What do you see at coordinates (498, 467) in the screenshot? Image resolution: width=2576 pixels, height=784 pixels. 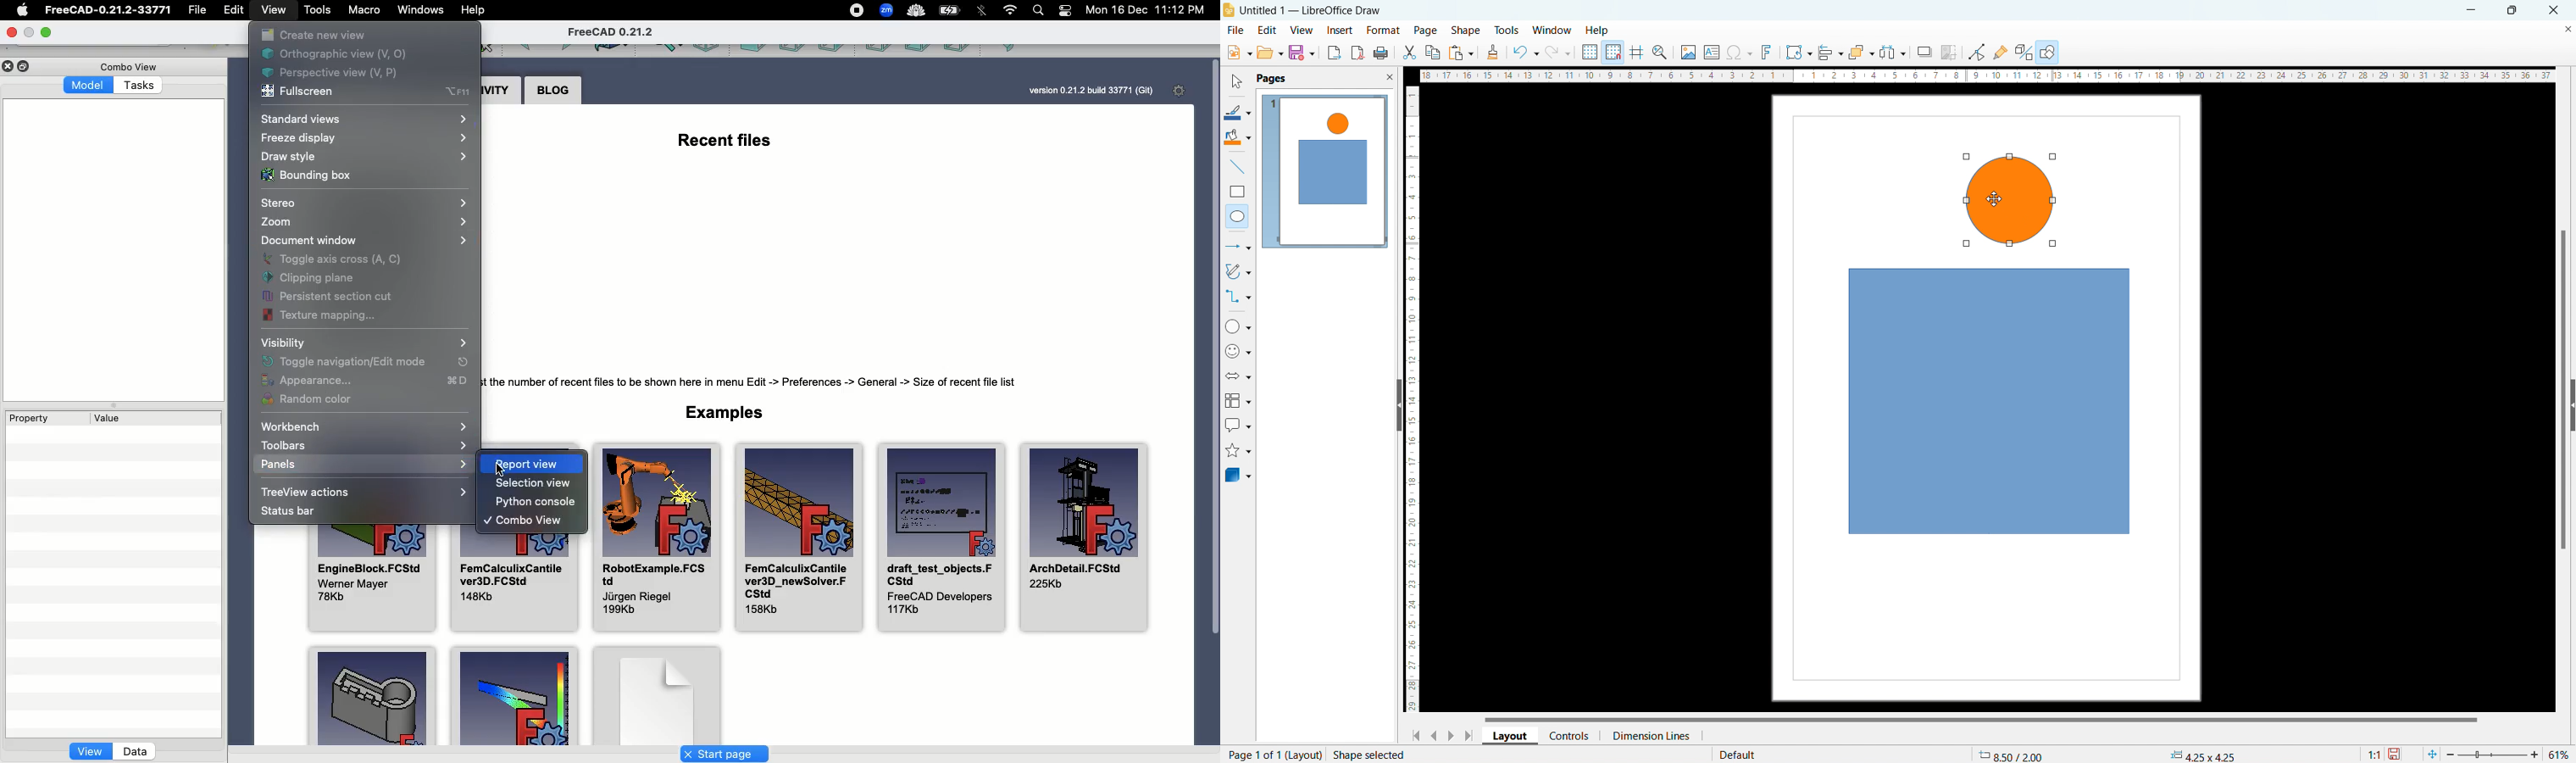 I see `cursor` at bounding box center [498, 467].